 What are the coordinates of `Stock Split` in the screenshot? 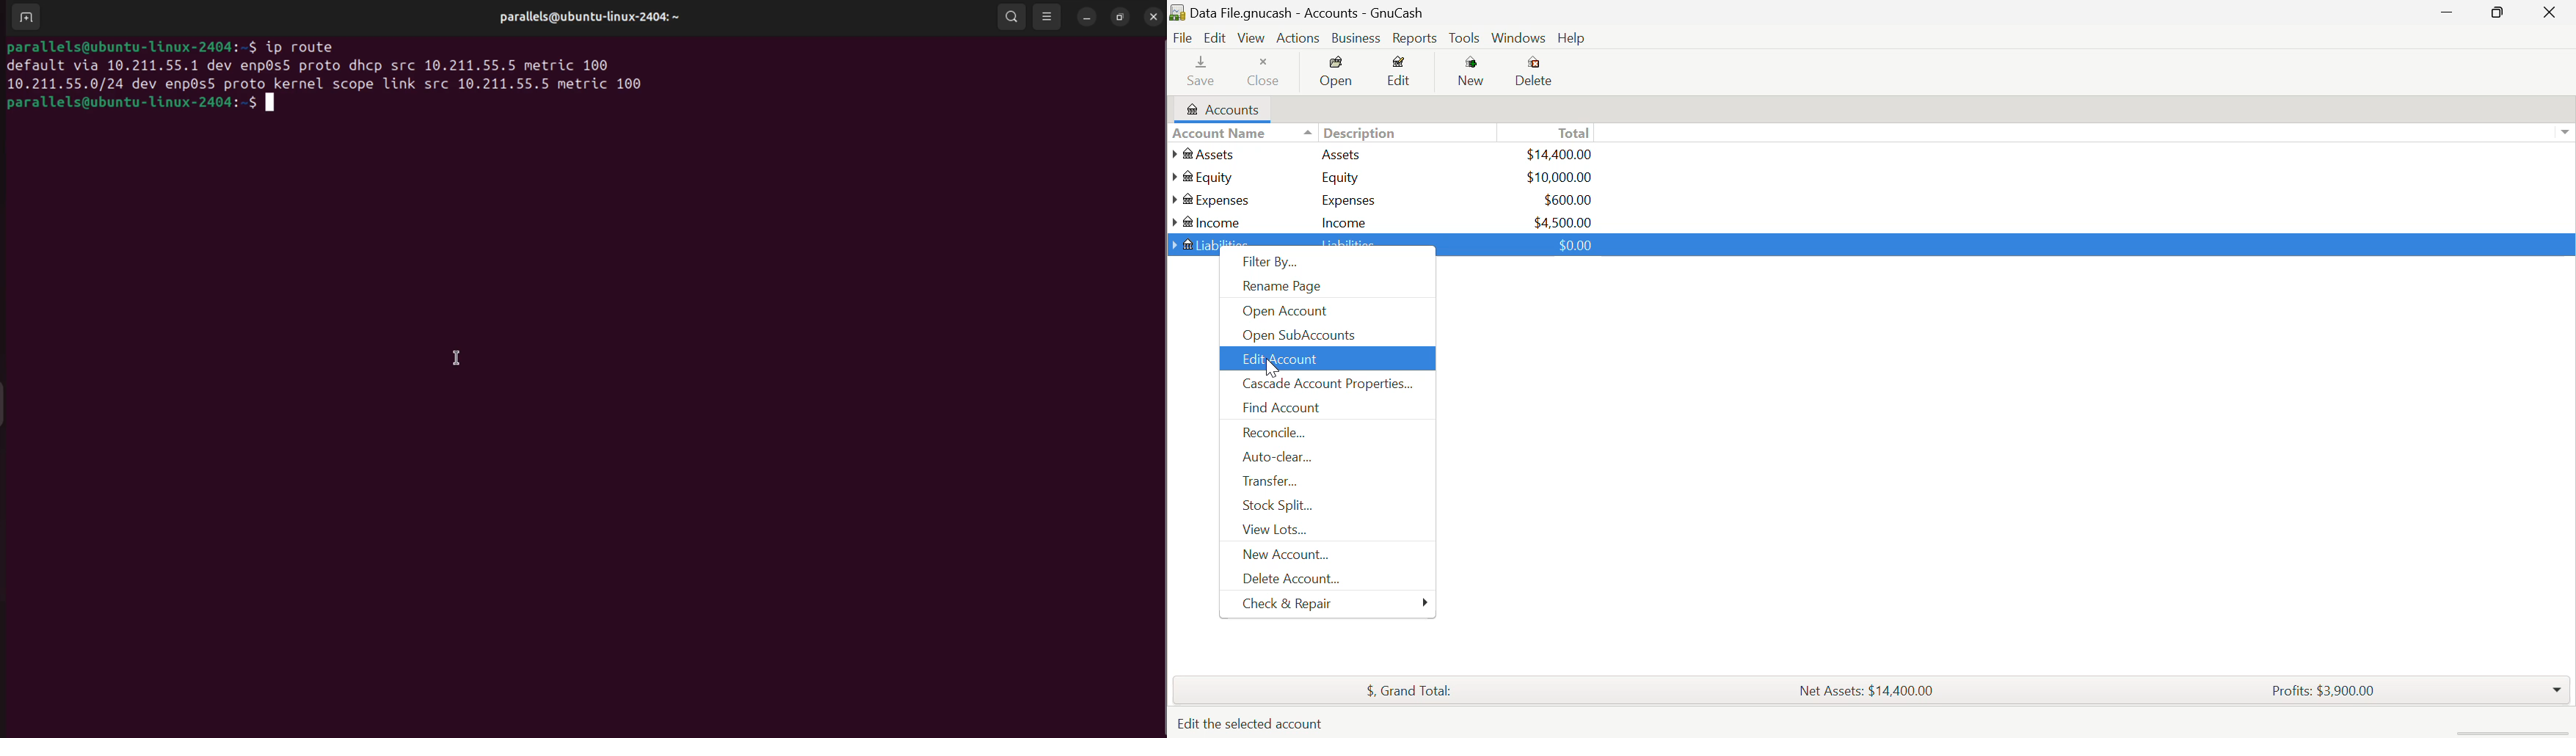 It's located at (1325, 508).